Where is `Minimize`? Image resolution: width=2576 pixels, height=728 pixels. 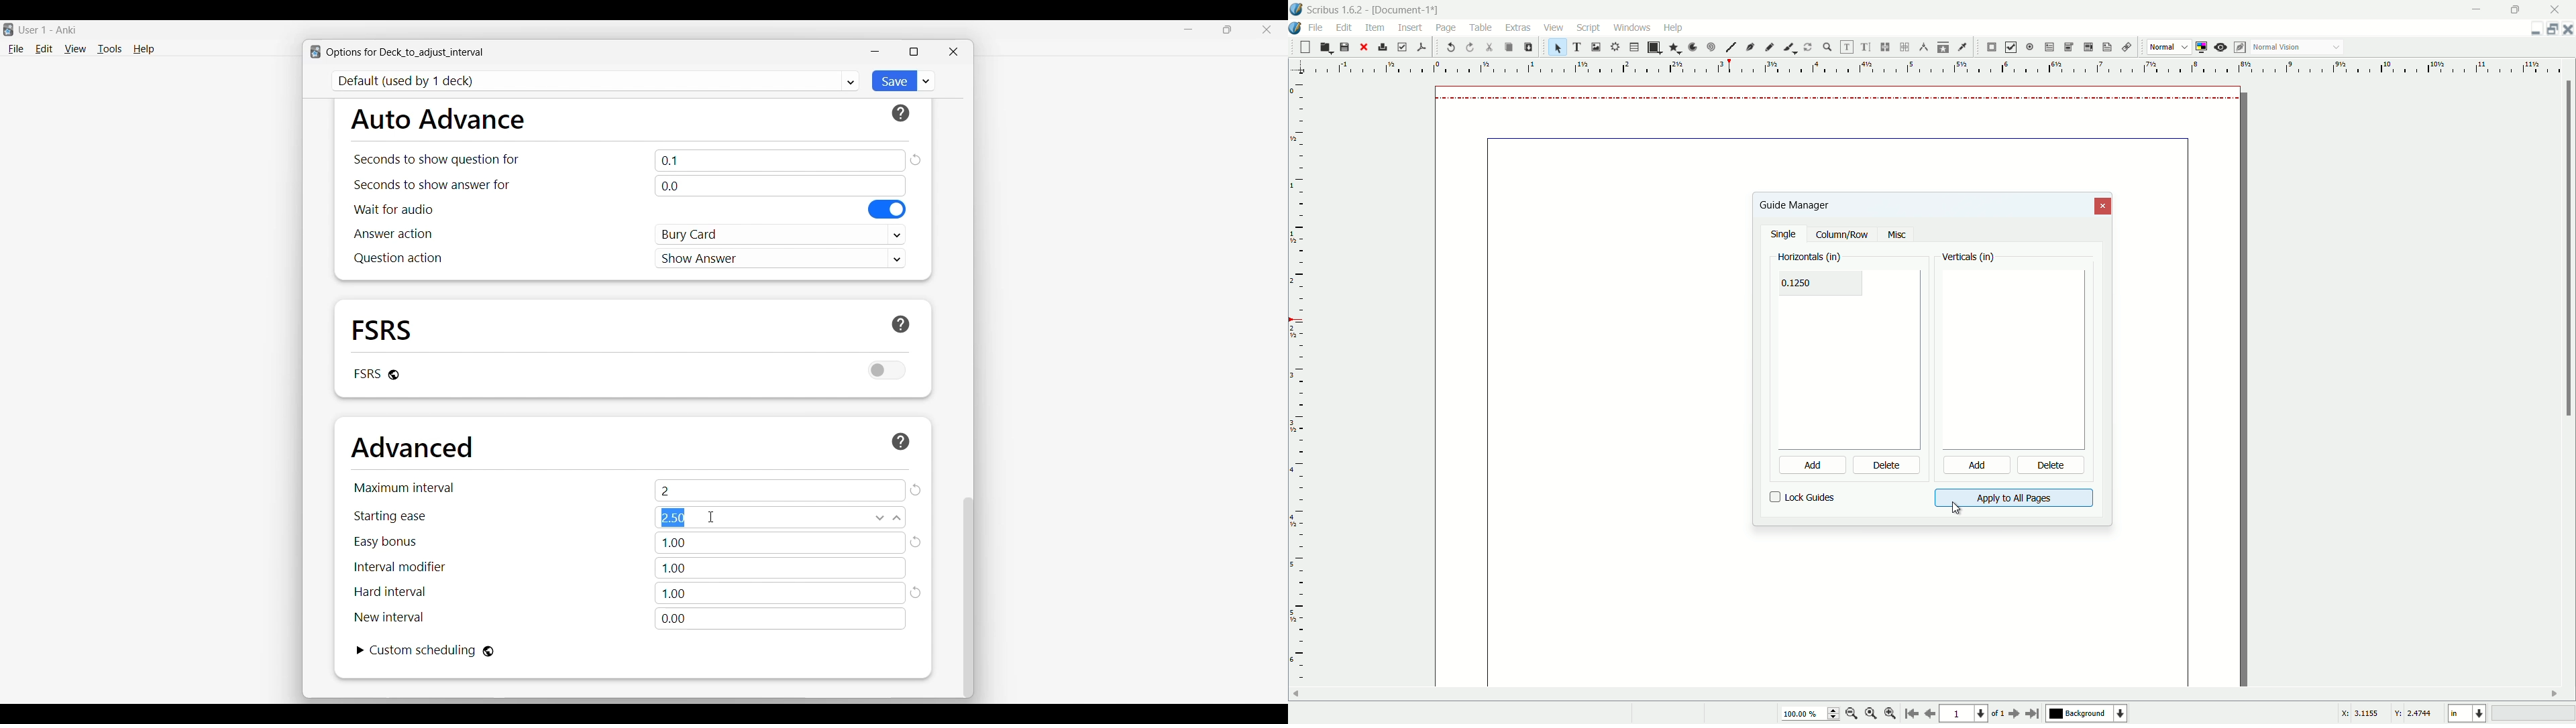
Minimize is located at coordinates (1189, 29).